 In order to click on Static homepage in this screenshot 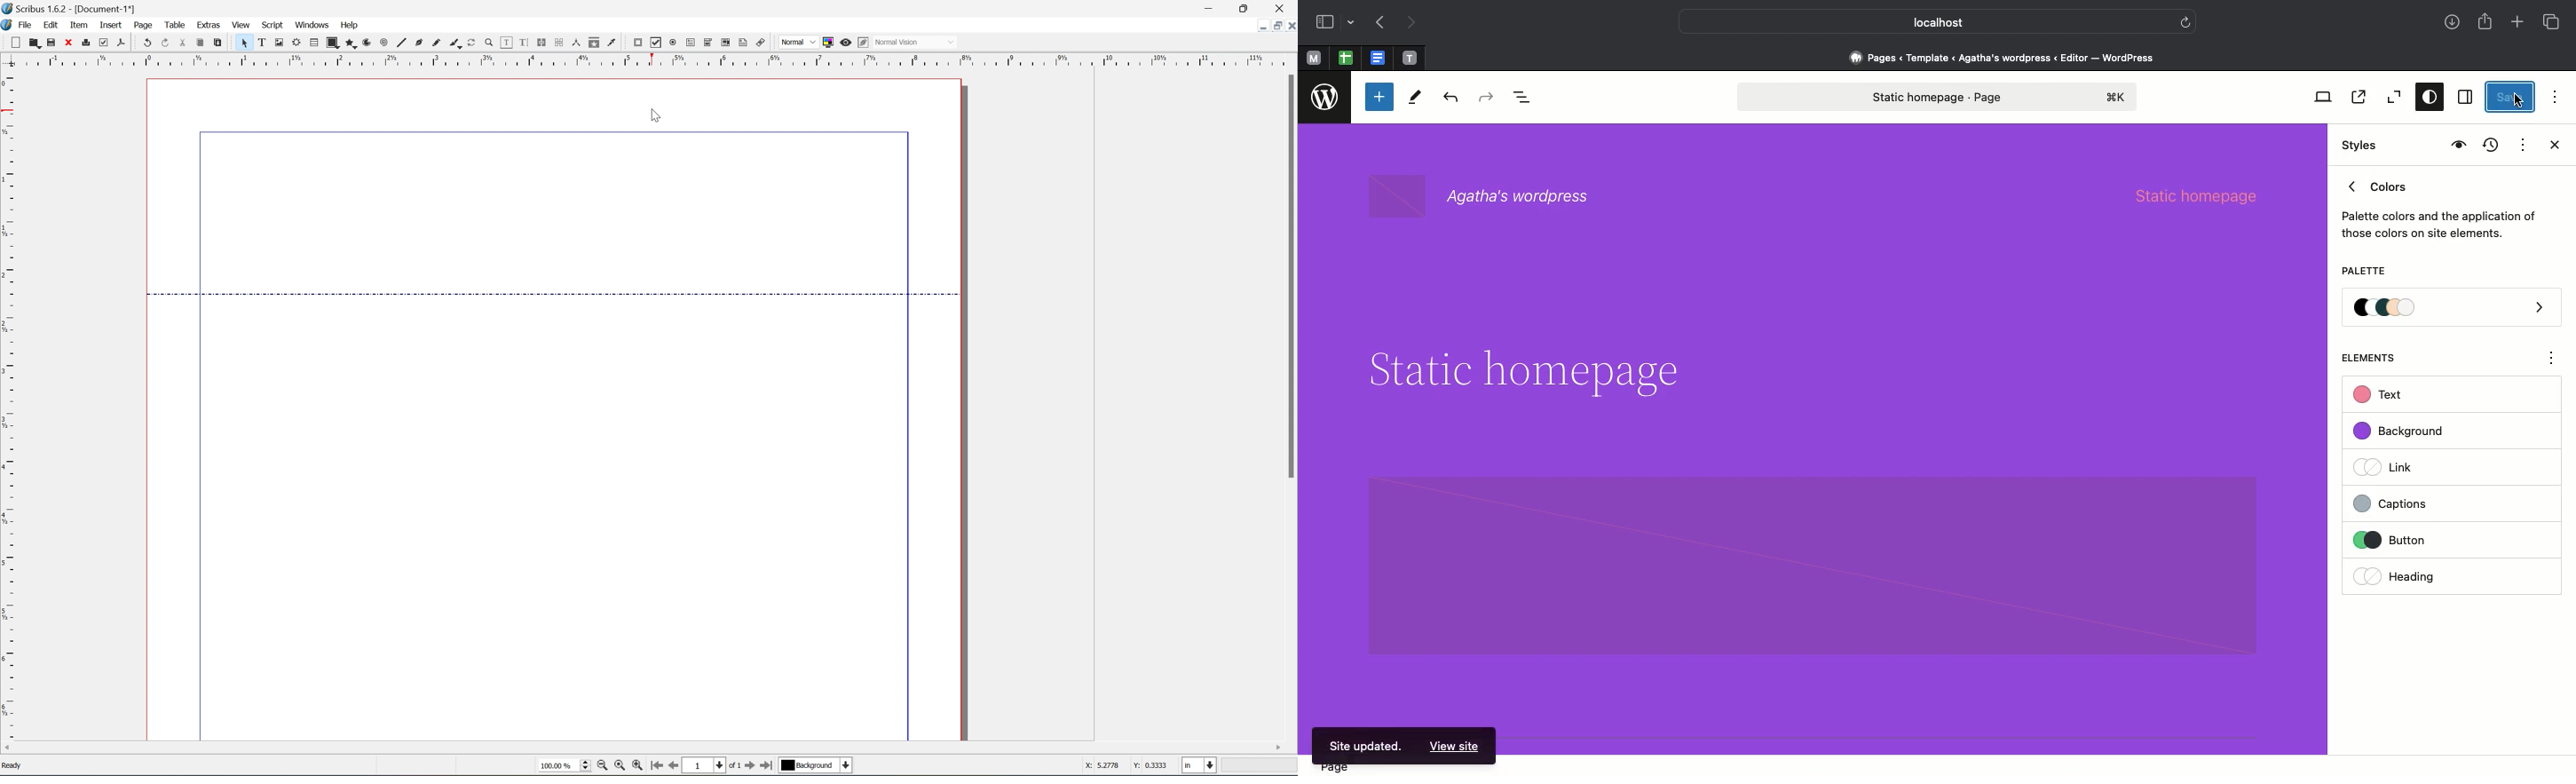, I will do `click(1940, 97)`.